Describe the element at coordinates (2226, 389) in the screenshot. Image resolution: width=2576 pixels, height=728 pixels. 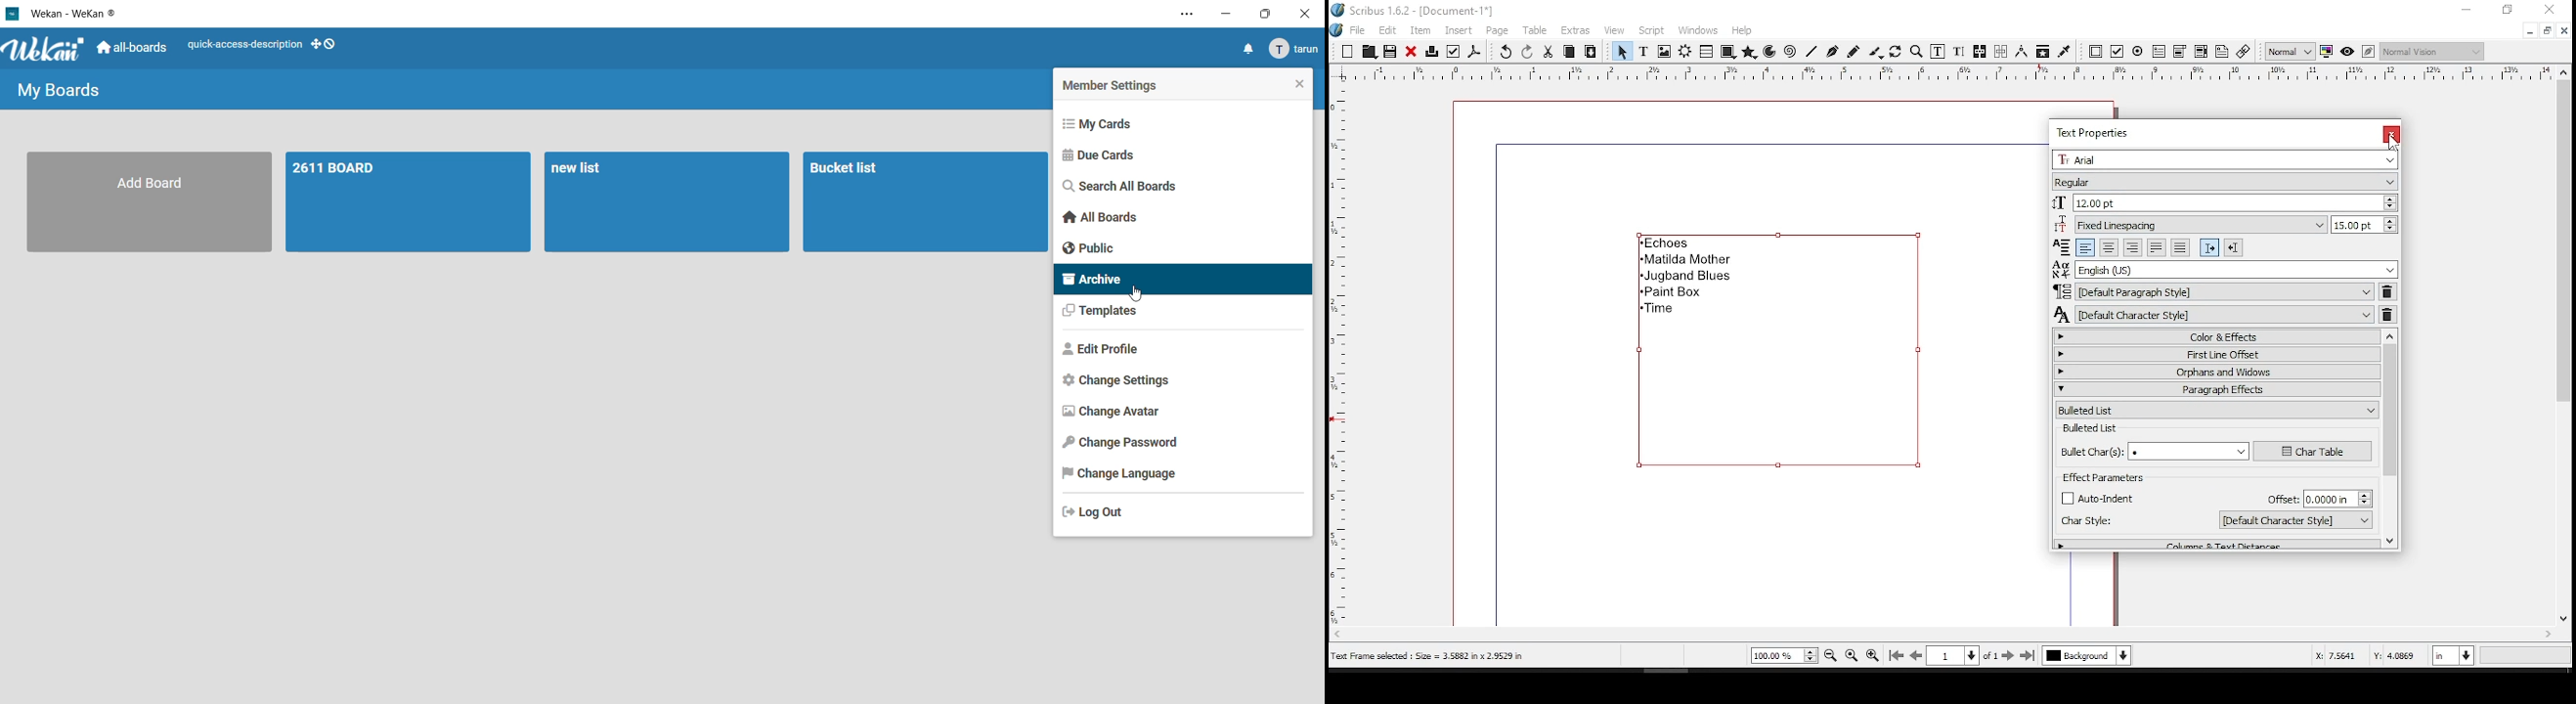
I see `paragraph effects` at that location.